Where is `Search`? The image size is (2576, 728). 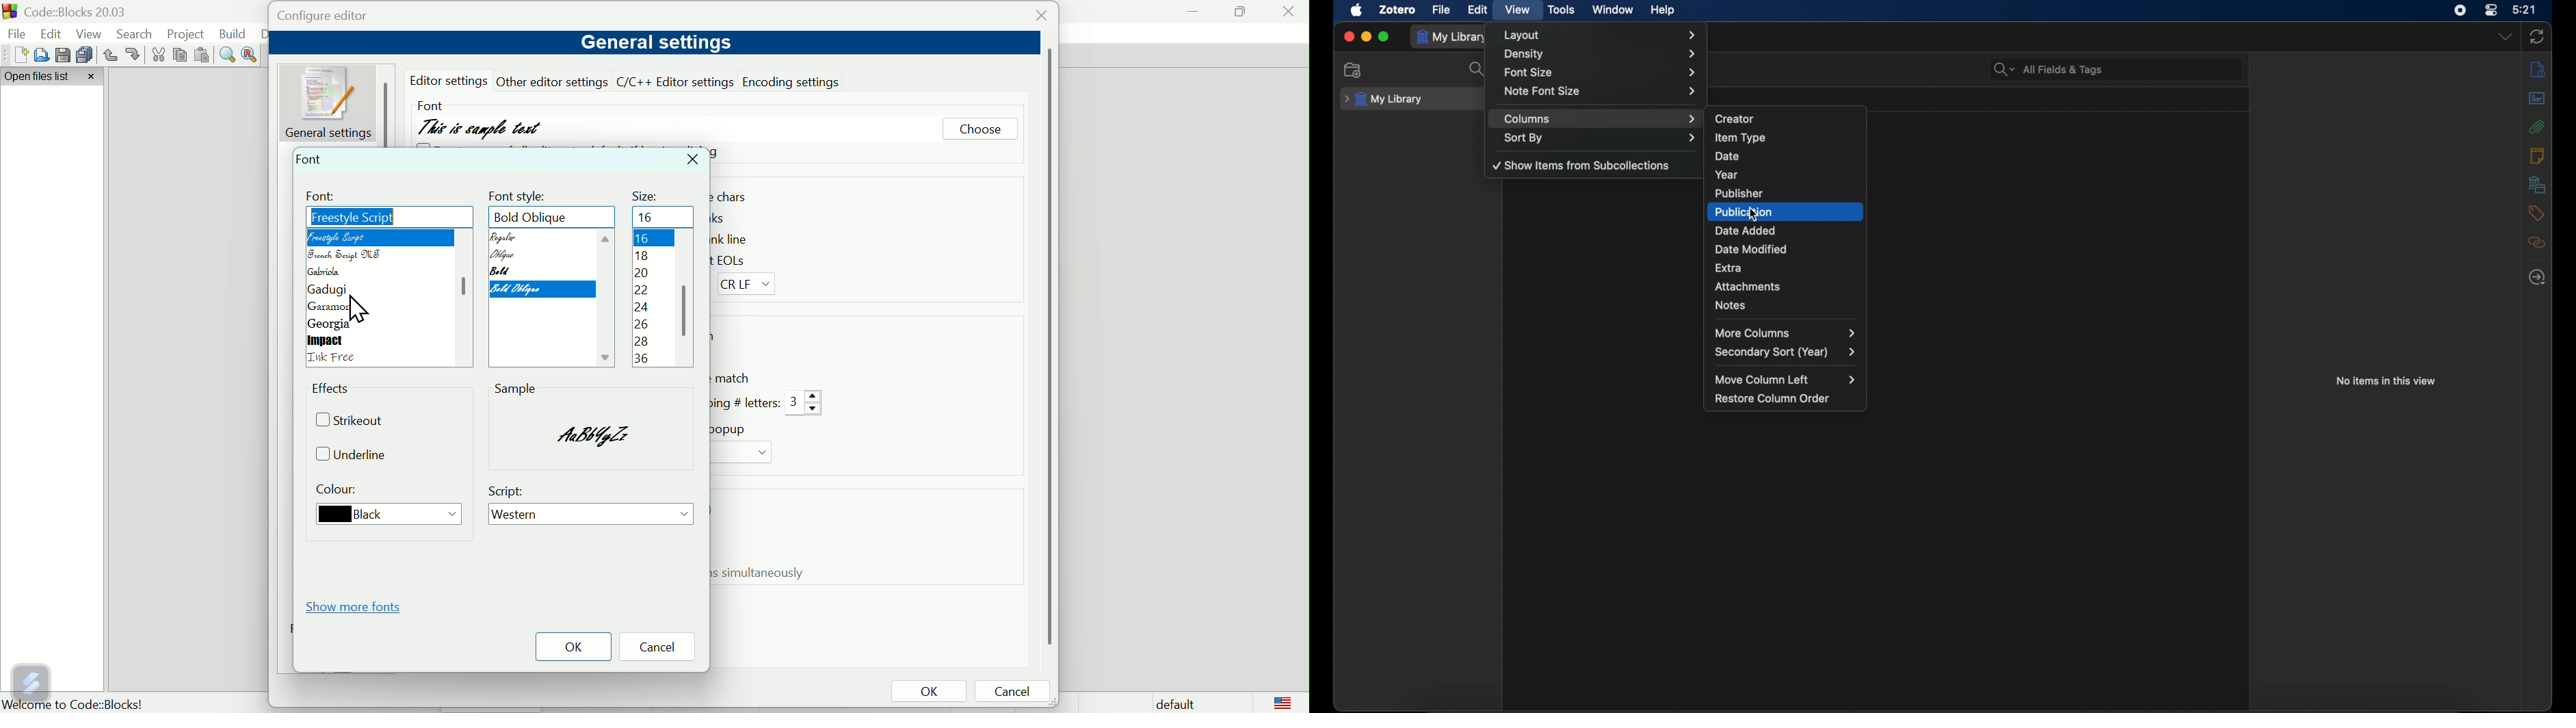
Search is located at coordinates (138, 34).